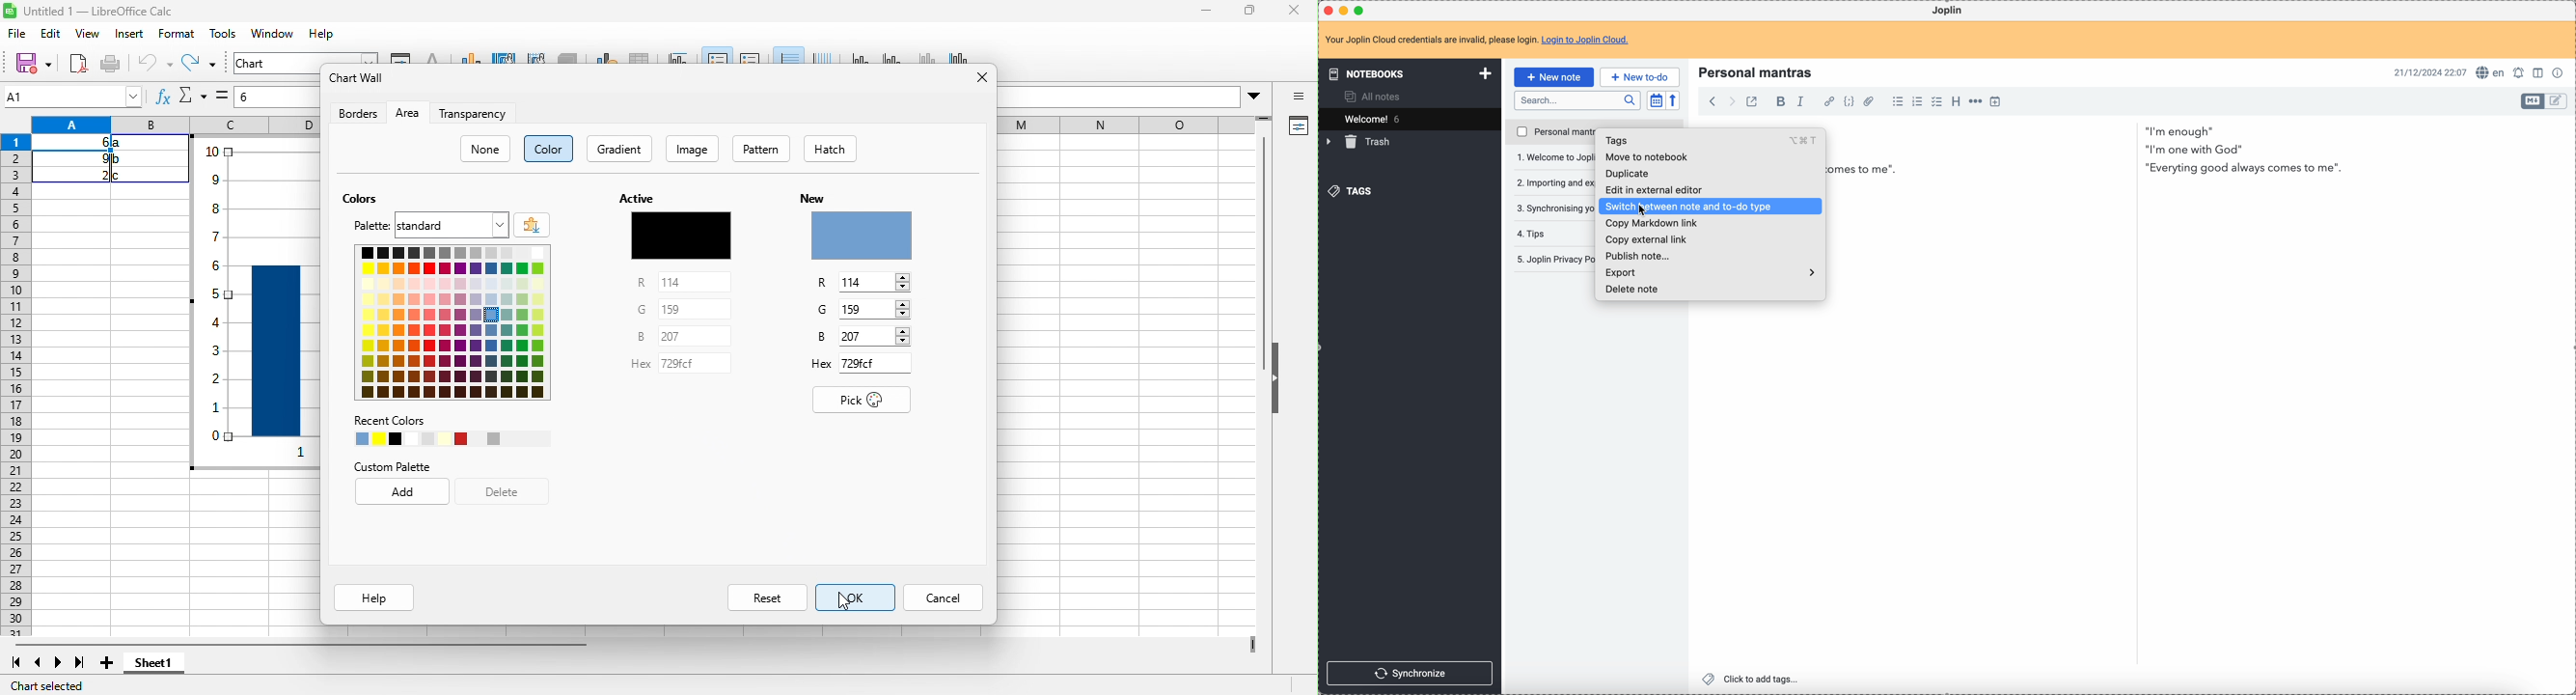  Describe the element at coordinates (1362, 141) in the screenshot. I see `trash` at that location.